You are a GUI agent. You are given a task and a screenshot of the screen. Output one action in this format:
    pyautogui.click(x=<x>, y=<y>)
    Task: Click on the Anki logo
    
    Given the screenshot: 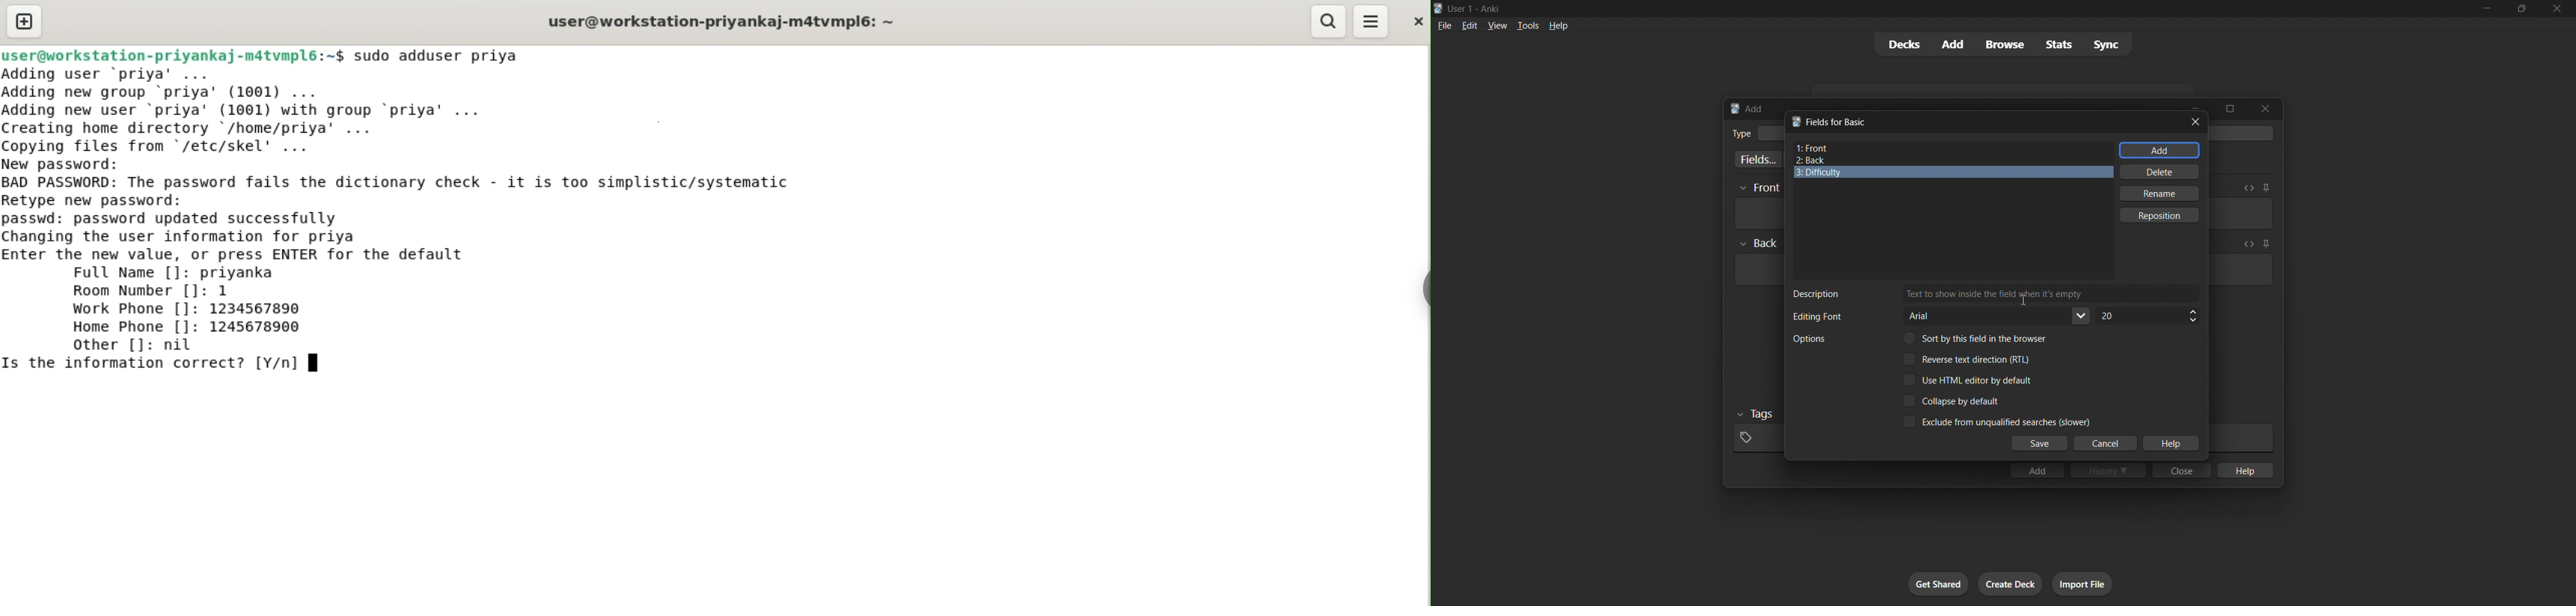 What is the action you would take?
    pyautogui.click(x=1735, y=109)
    